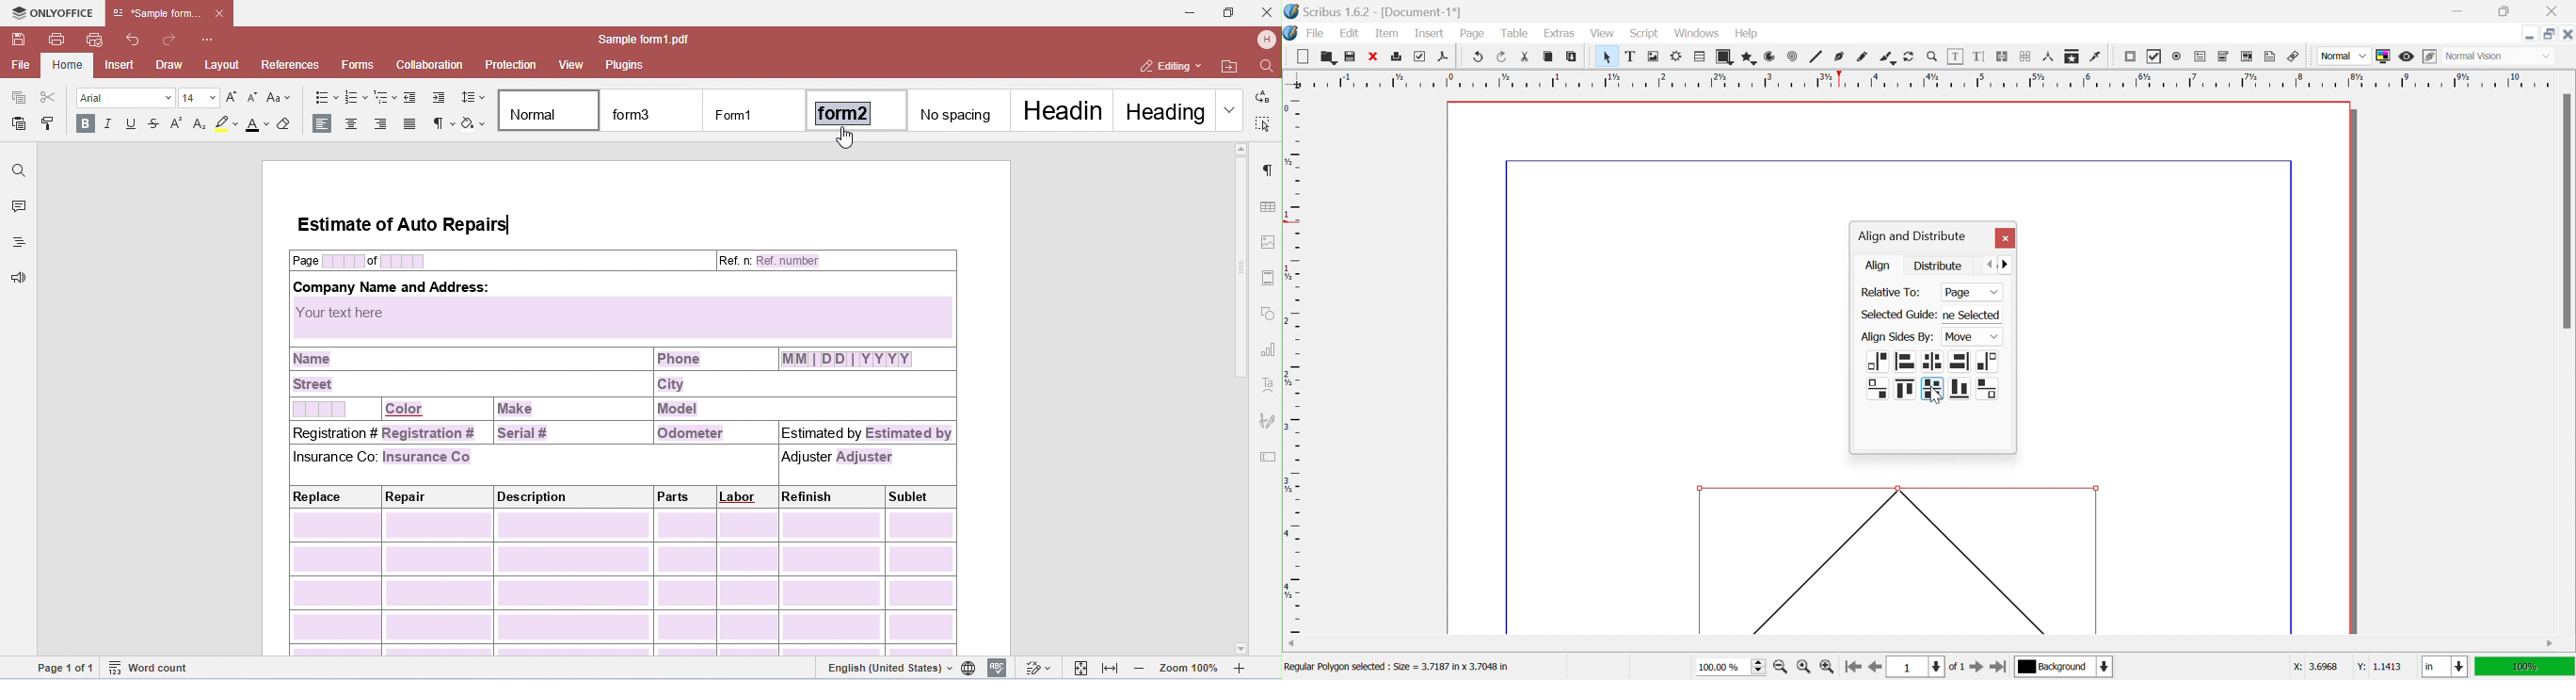 Image resolution: width=2576 pixels, height=700 pixels. What do you see at coordinates (1816, 56) in the screenshot?
I see `Line` at bounding box center [1816, 56].